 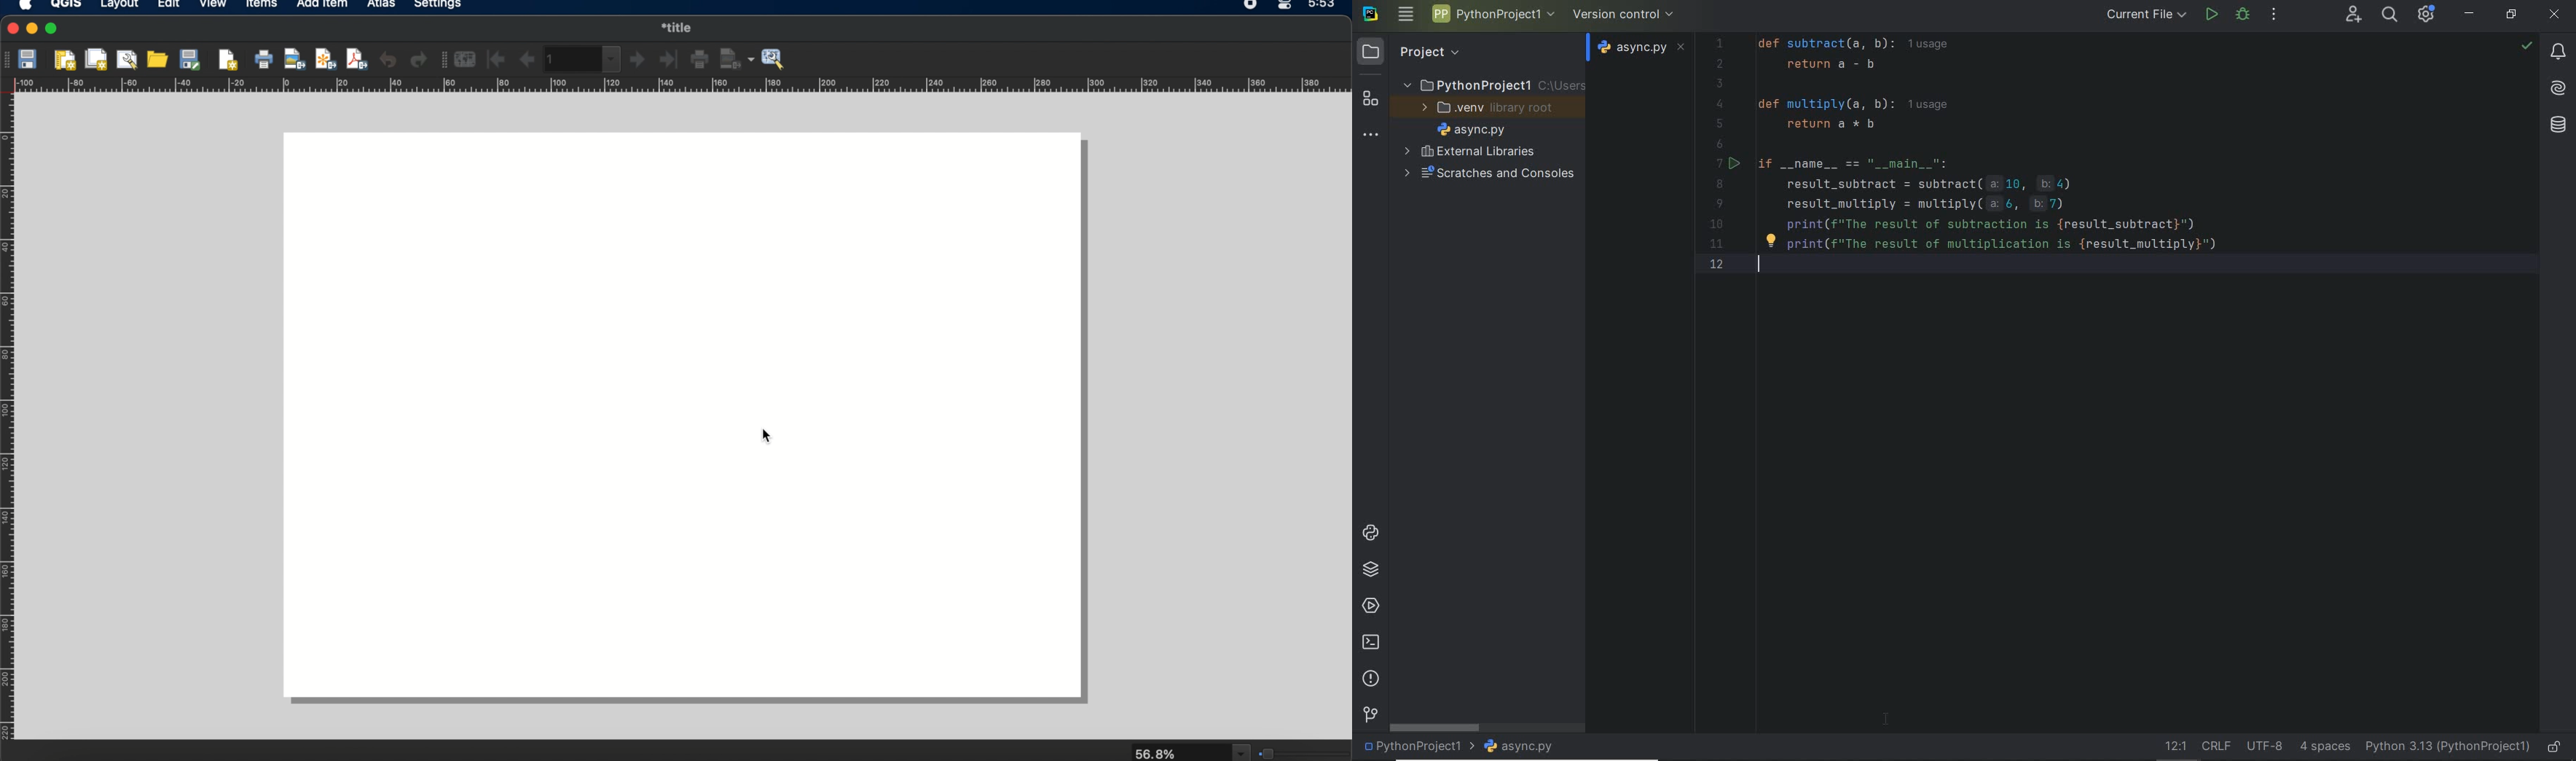 What do you see at coordinates (1886, 717) in the screenshot?
I see `Cursor Position` at bounding box center [1886, 717].